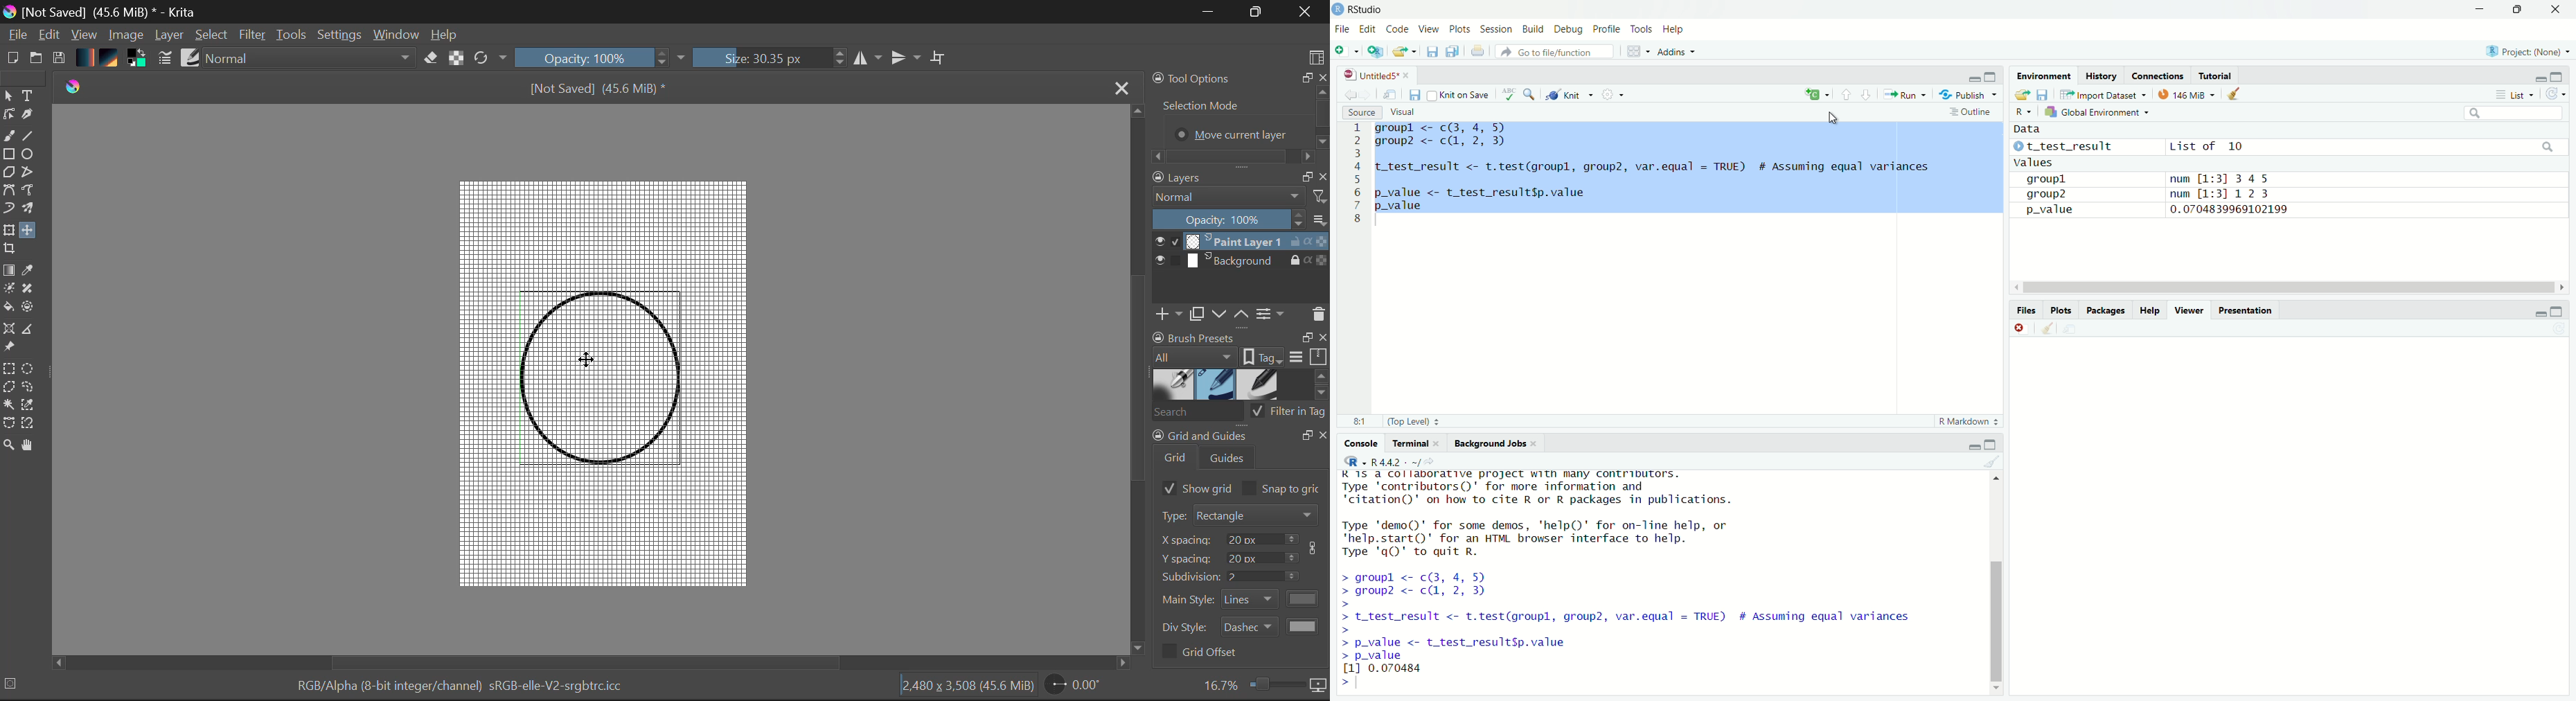 The image size is (2576, 728). Describe the element at coordinates (1643, 28) in the screenshot. I see `Tools` at that location.